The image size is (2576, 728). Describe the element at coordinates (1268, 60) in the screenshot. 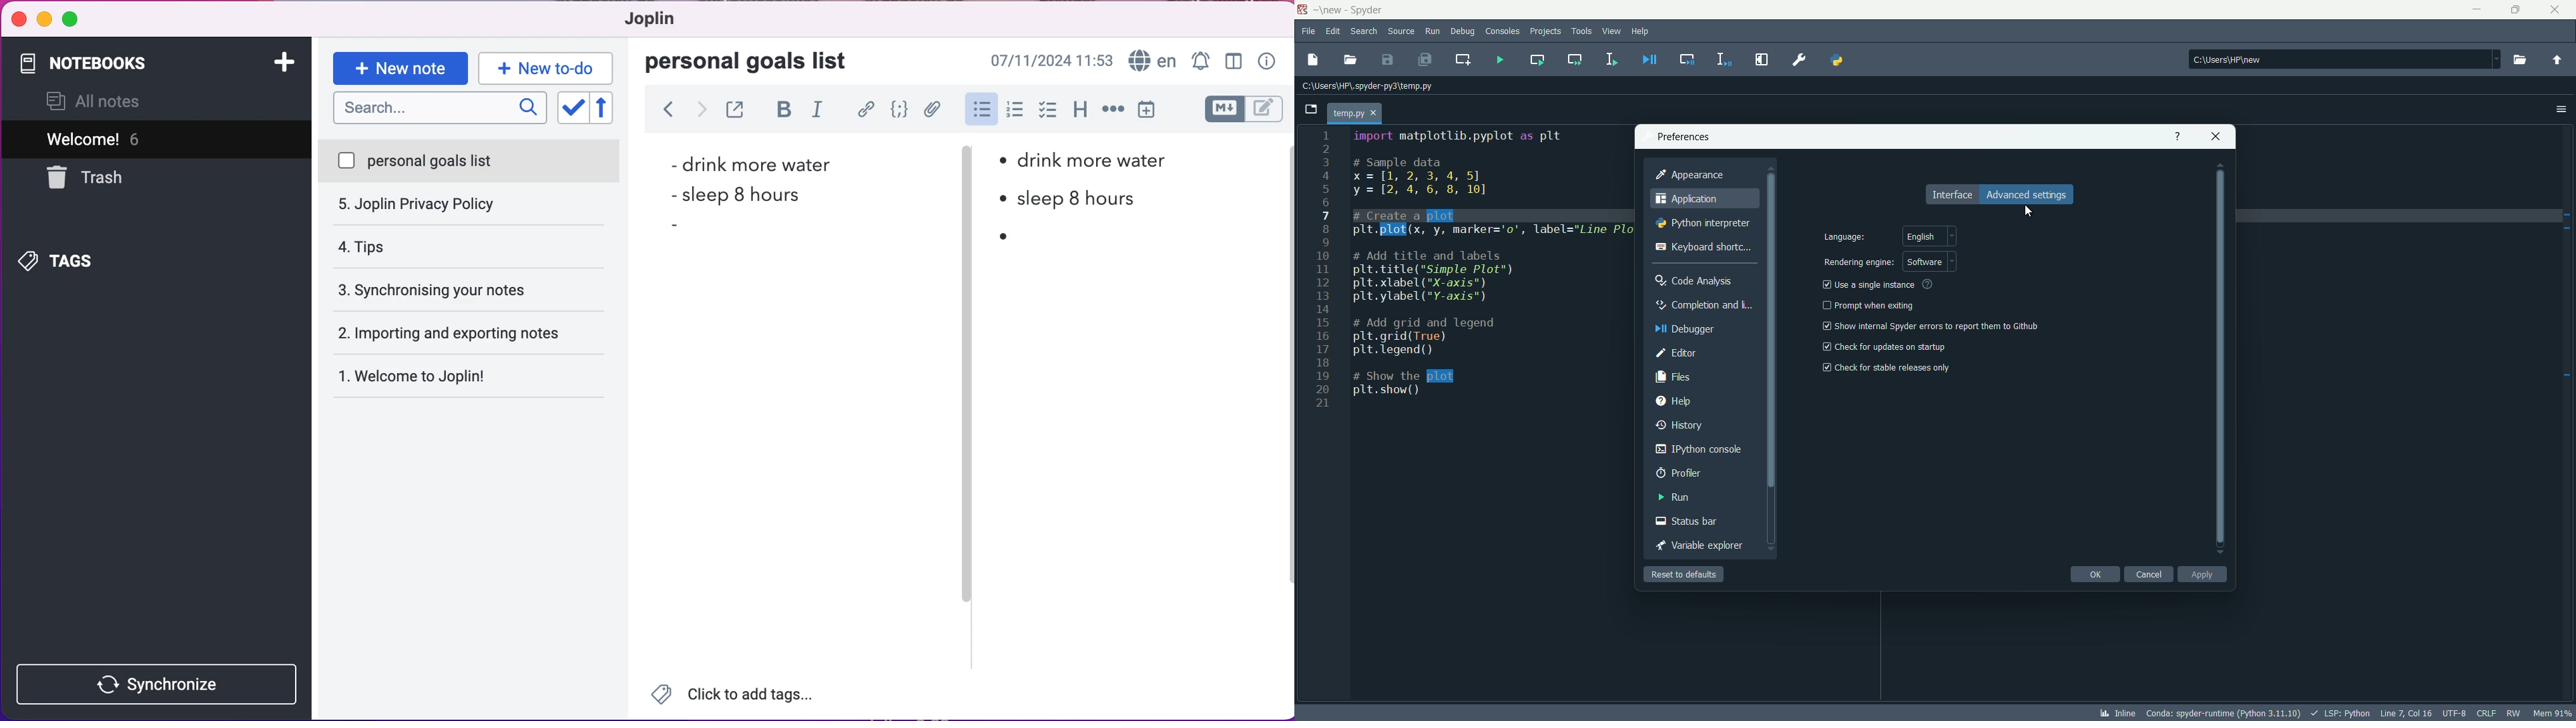

I see `note properties` at that location.